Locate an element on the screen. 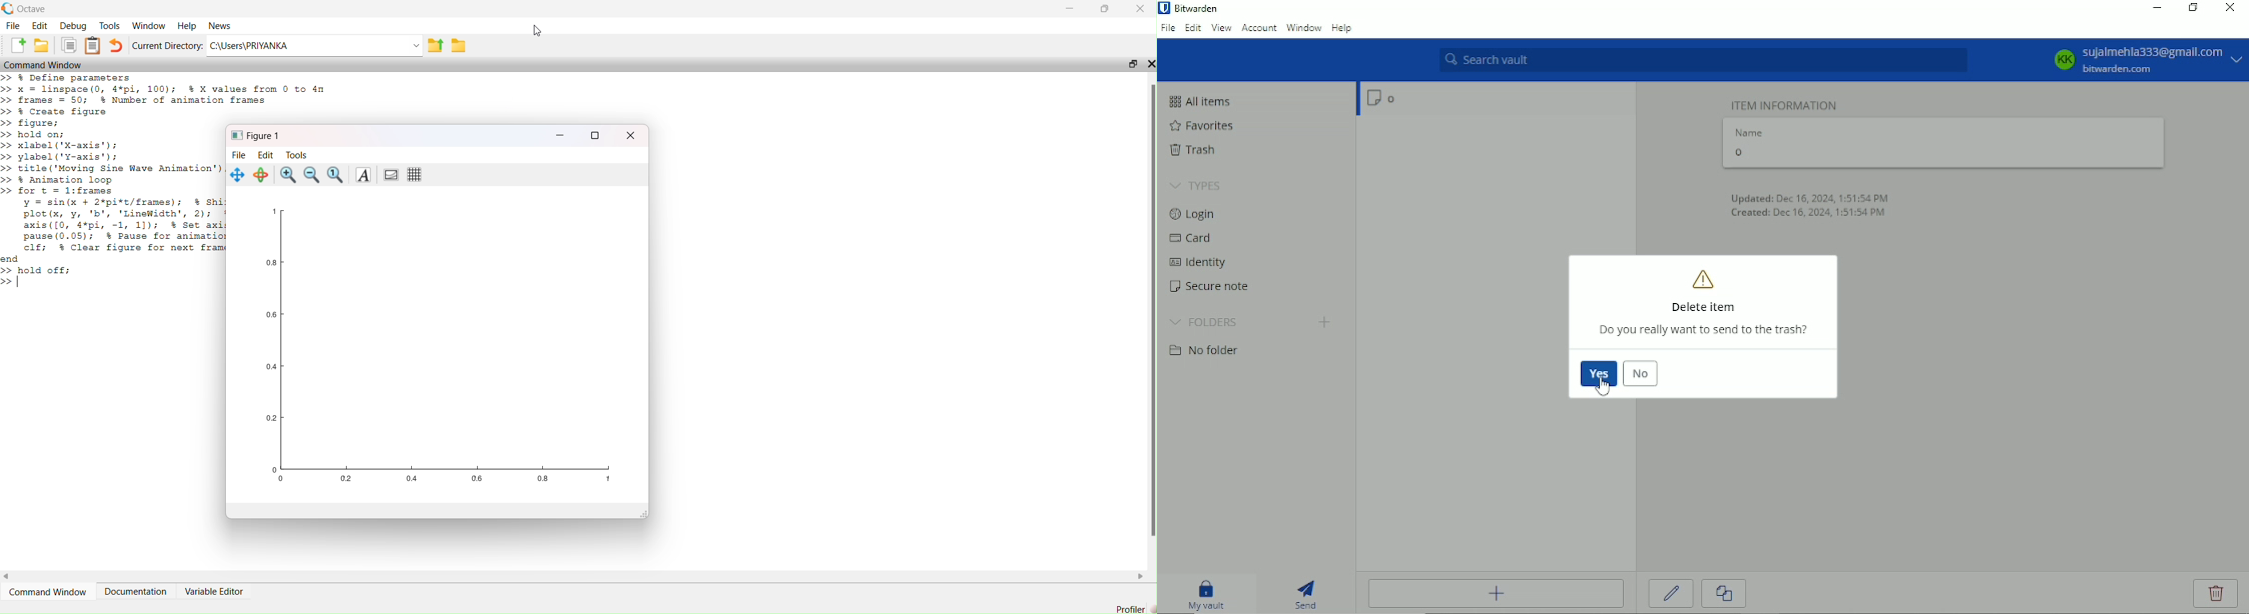  portrait is located at coordinates (391, 174).